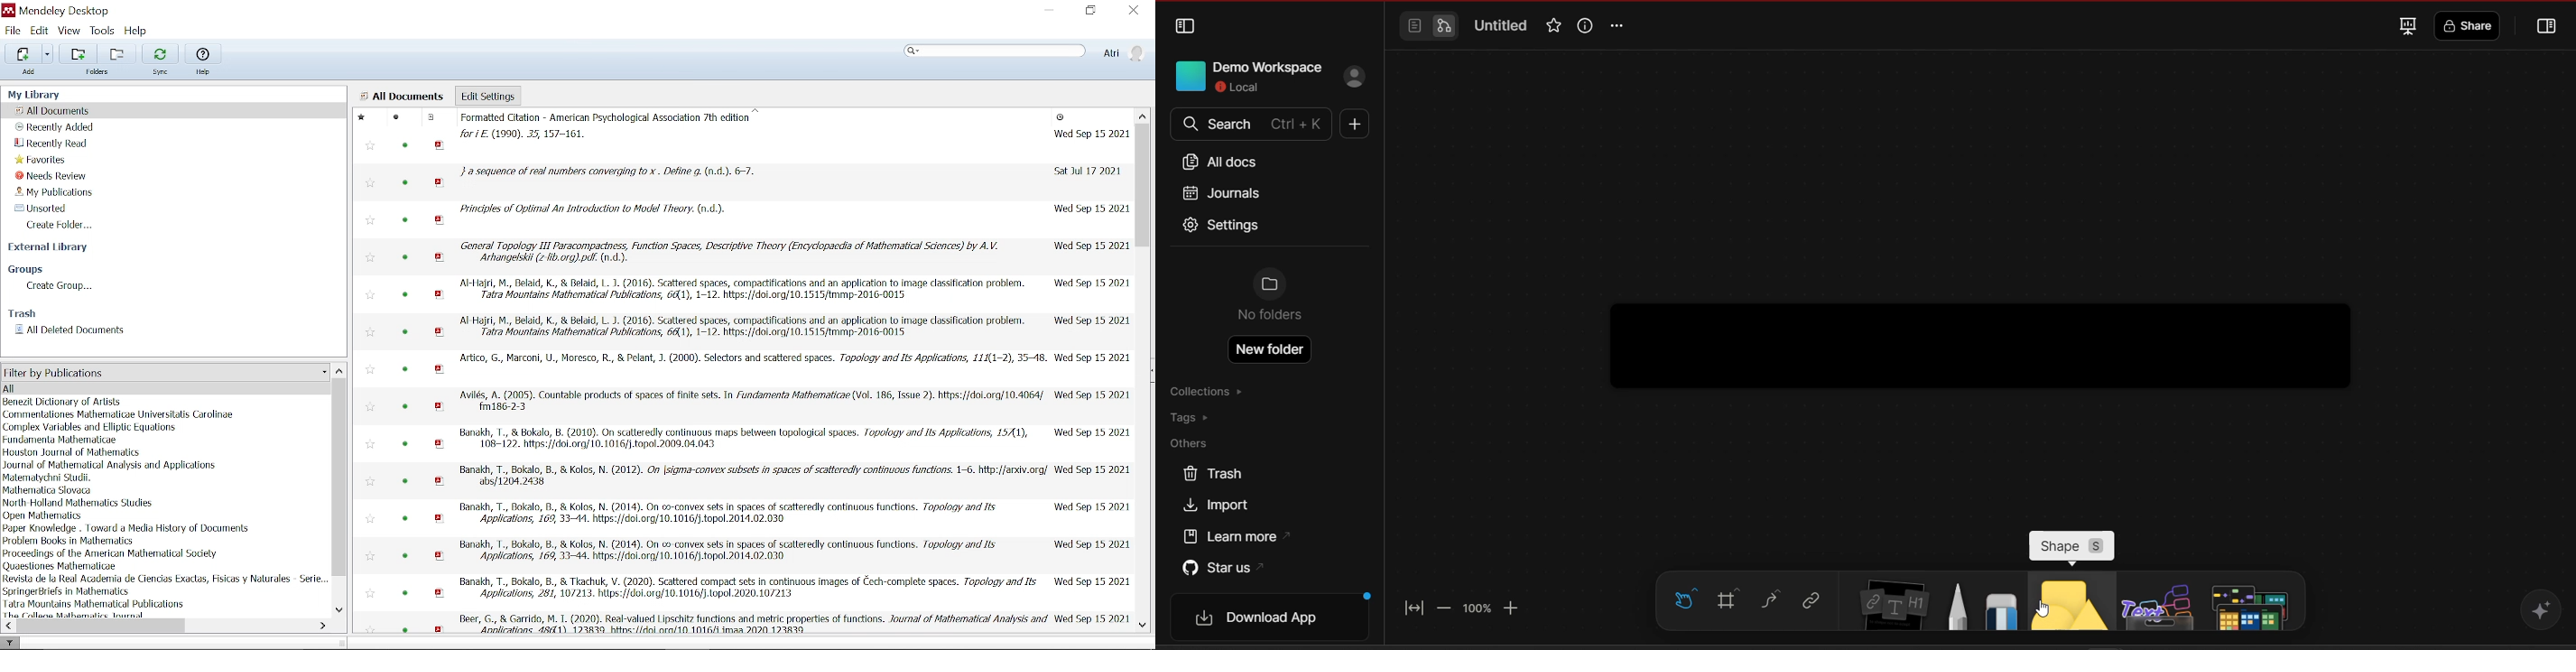 Image resolution: width=2576 pixels, height=672 pixels. What do you see at coordinates (1445, 607) in the screenshot?
I see `zoom out` at bounding box center [1445, 607].